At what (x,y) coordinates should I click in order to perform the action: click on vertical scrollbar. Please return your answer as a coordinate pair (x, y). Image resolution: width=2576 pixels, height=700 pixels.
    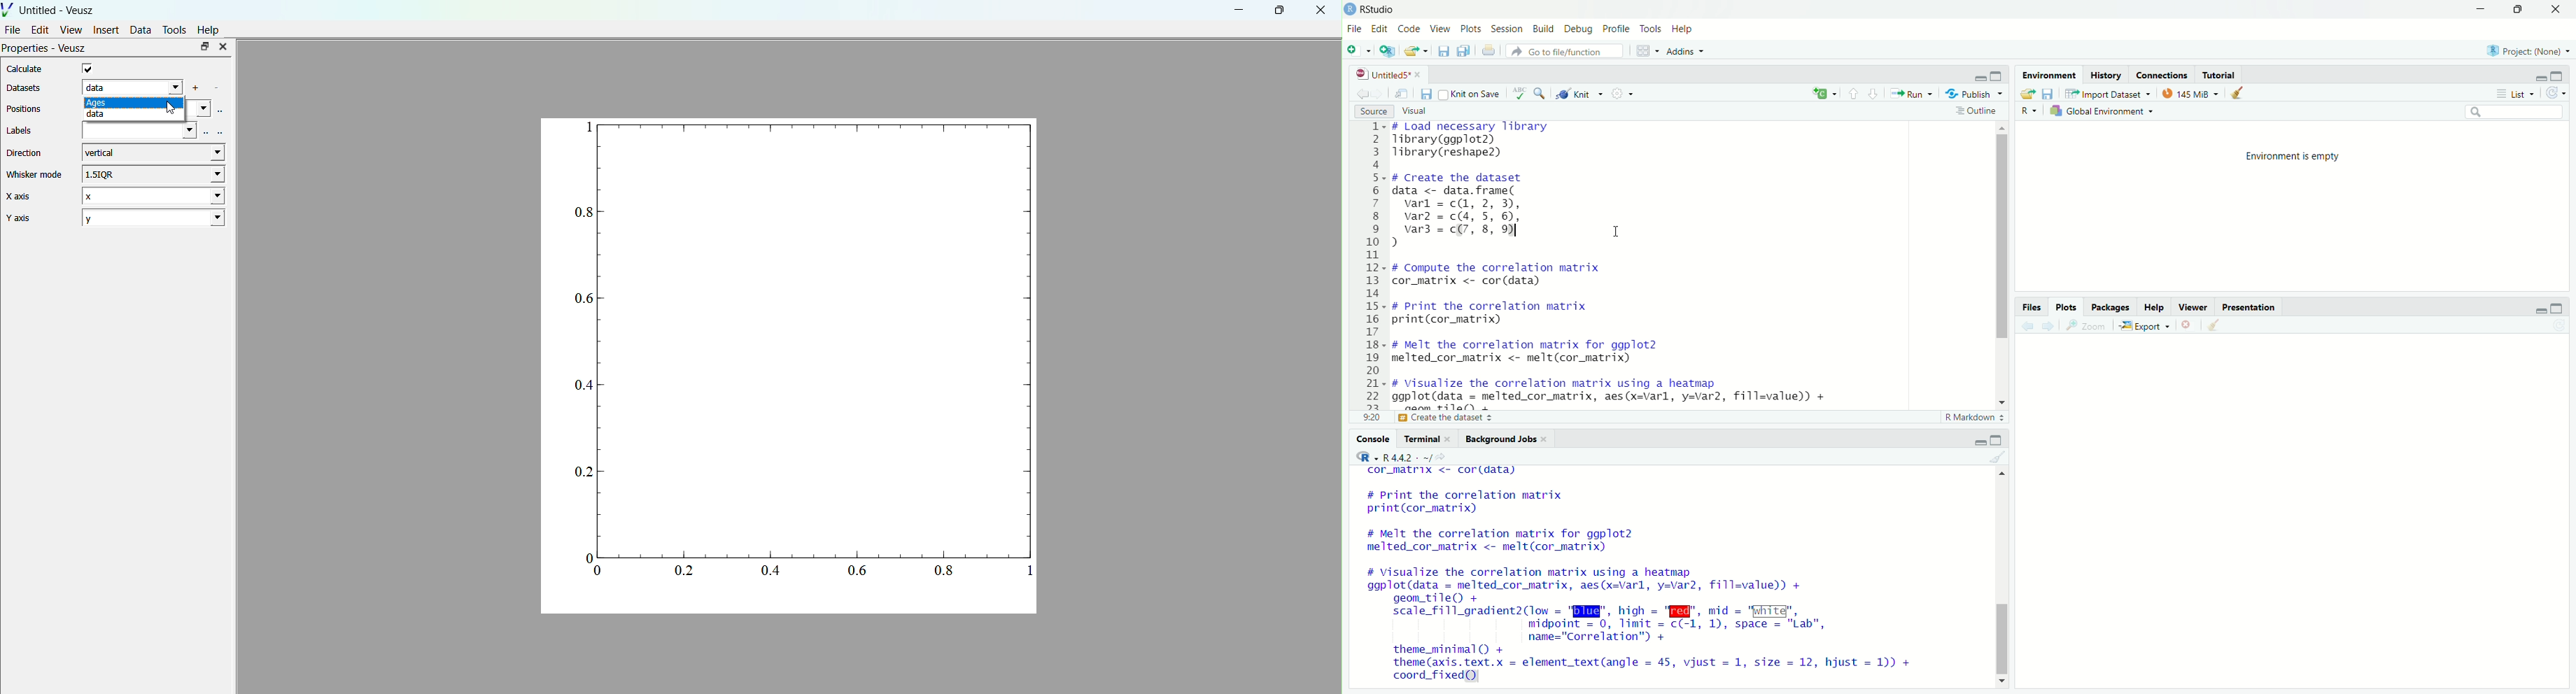
    Looking at the image, I should click on (2004, 237).